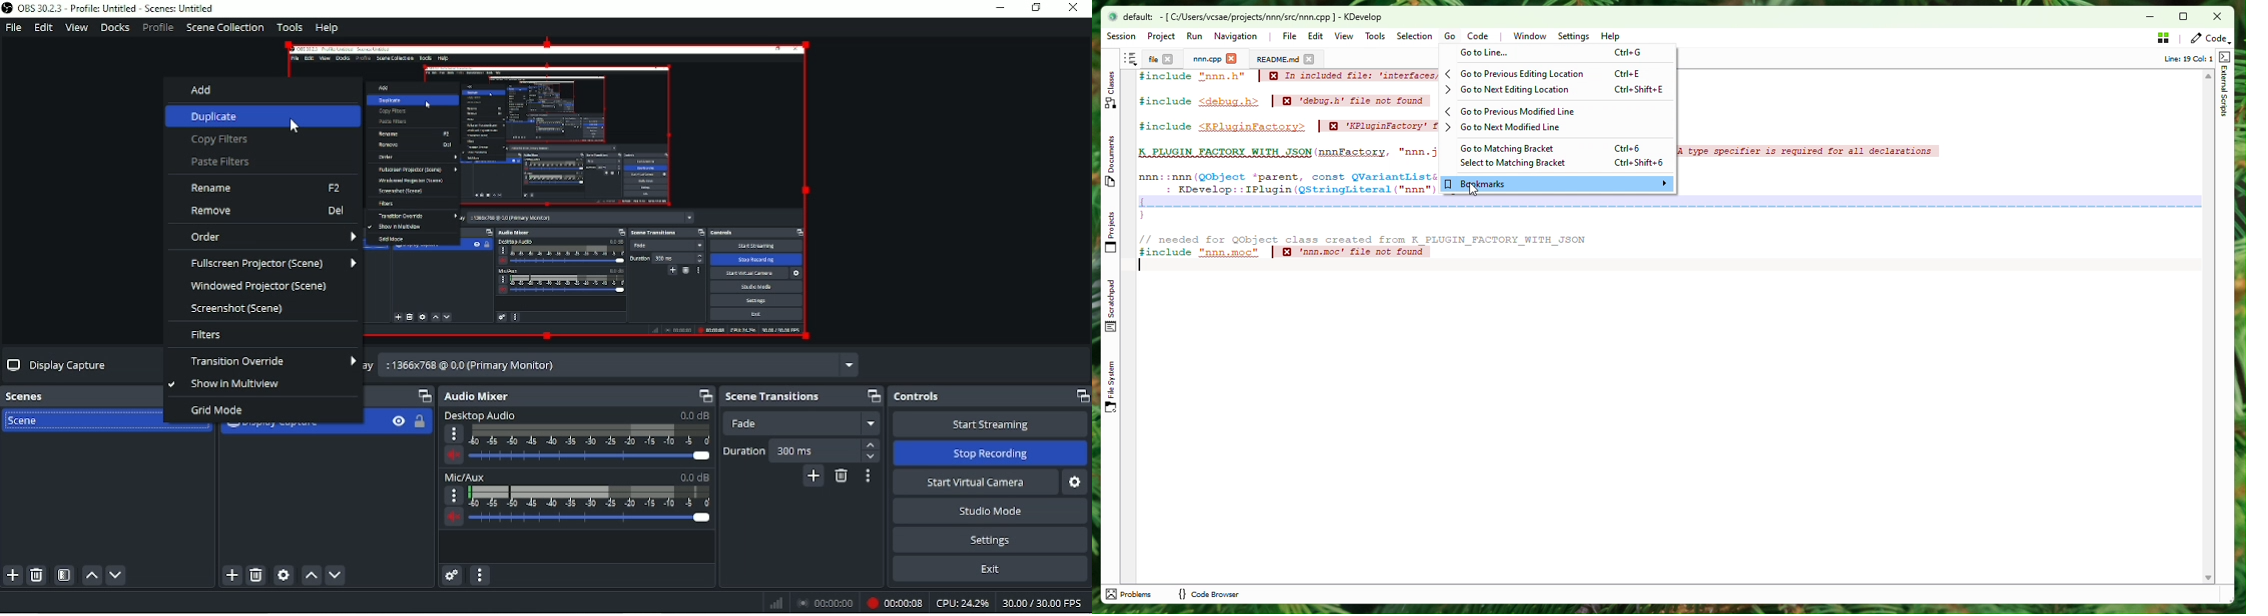  What do you see at coordinates (772, 397) in the screenshot?
I see `Scene transition` at bounding box center [772, 397].